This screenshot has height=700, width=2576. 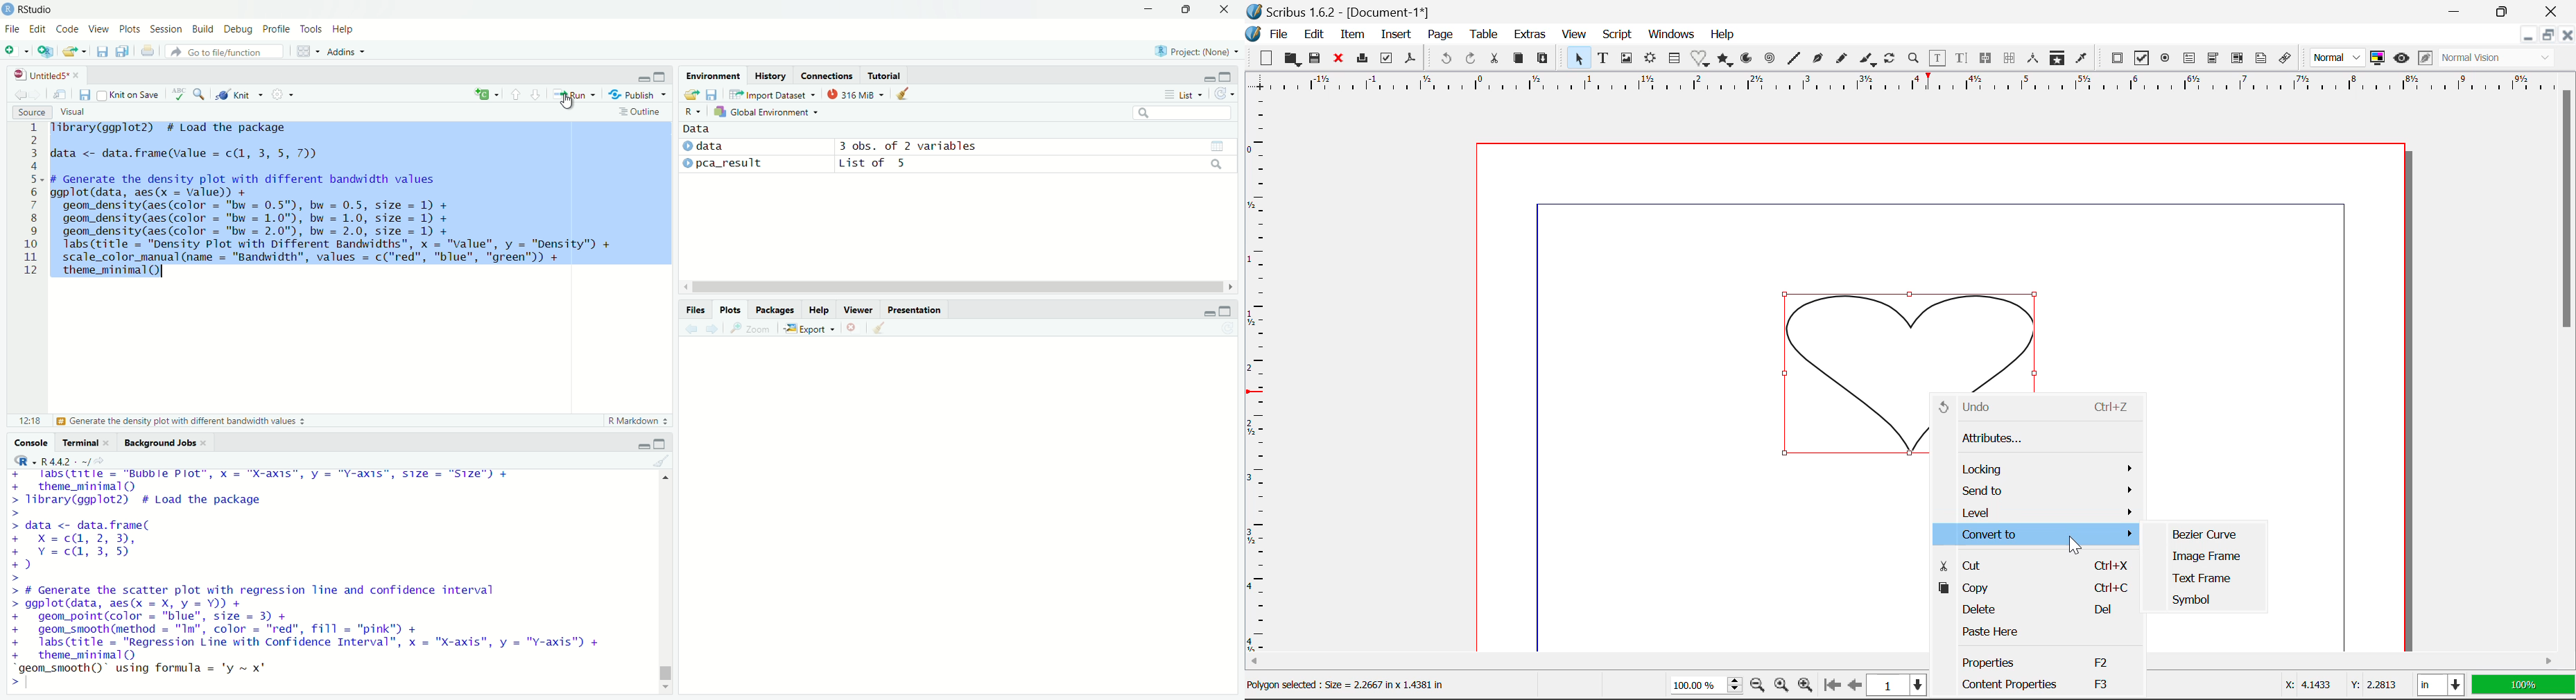 I want to click on + fabs(titlie = "Bubble Plot", Xx = "X-axis", y = "Y-axis, Size = '>1ze’) +
+ theme_minimal()

> library(ggplot2) # Load the package

>

> data <- data.frame(

+ X=cQ@, 2,3),

+ Y=c@, 3,5

+)

>

> # Generate the scatter plot with regression line and confidence interval

> ggplot(data, aes(x = X, y = Y)) +

+ geom_point(color = "blue", size = 3) +

+ geom_smooth(method = "Im", color = "red", fill = "pink") +

+ labs(title = "Regression Line with Confidence Interval", x = "X-axis", y = "Y-axis") +
+ theme_minimal()

“geom_smooth()" using formula = 'y ~ x"

>|, so click(x=310, y=579).